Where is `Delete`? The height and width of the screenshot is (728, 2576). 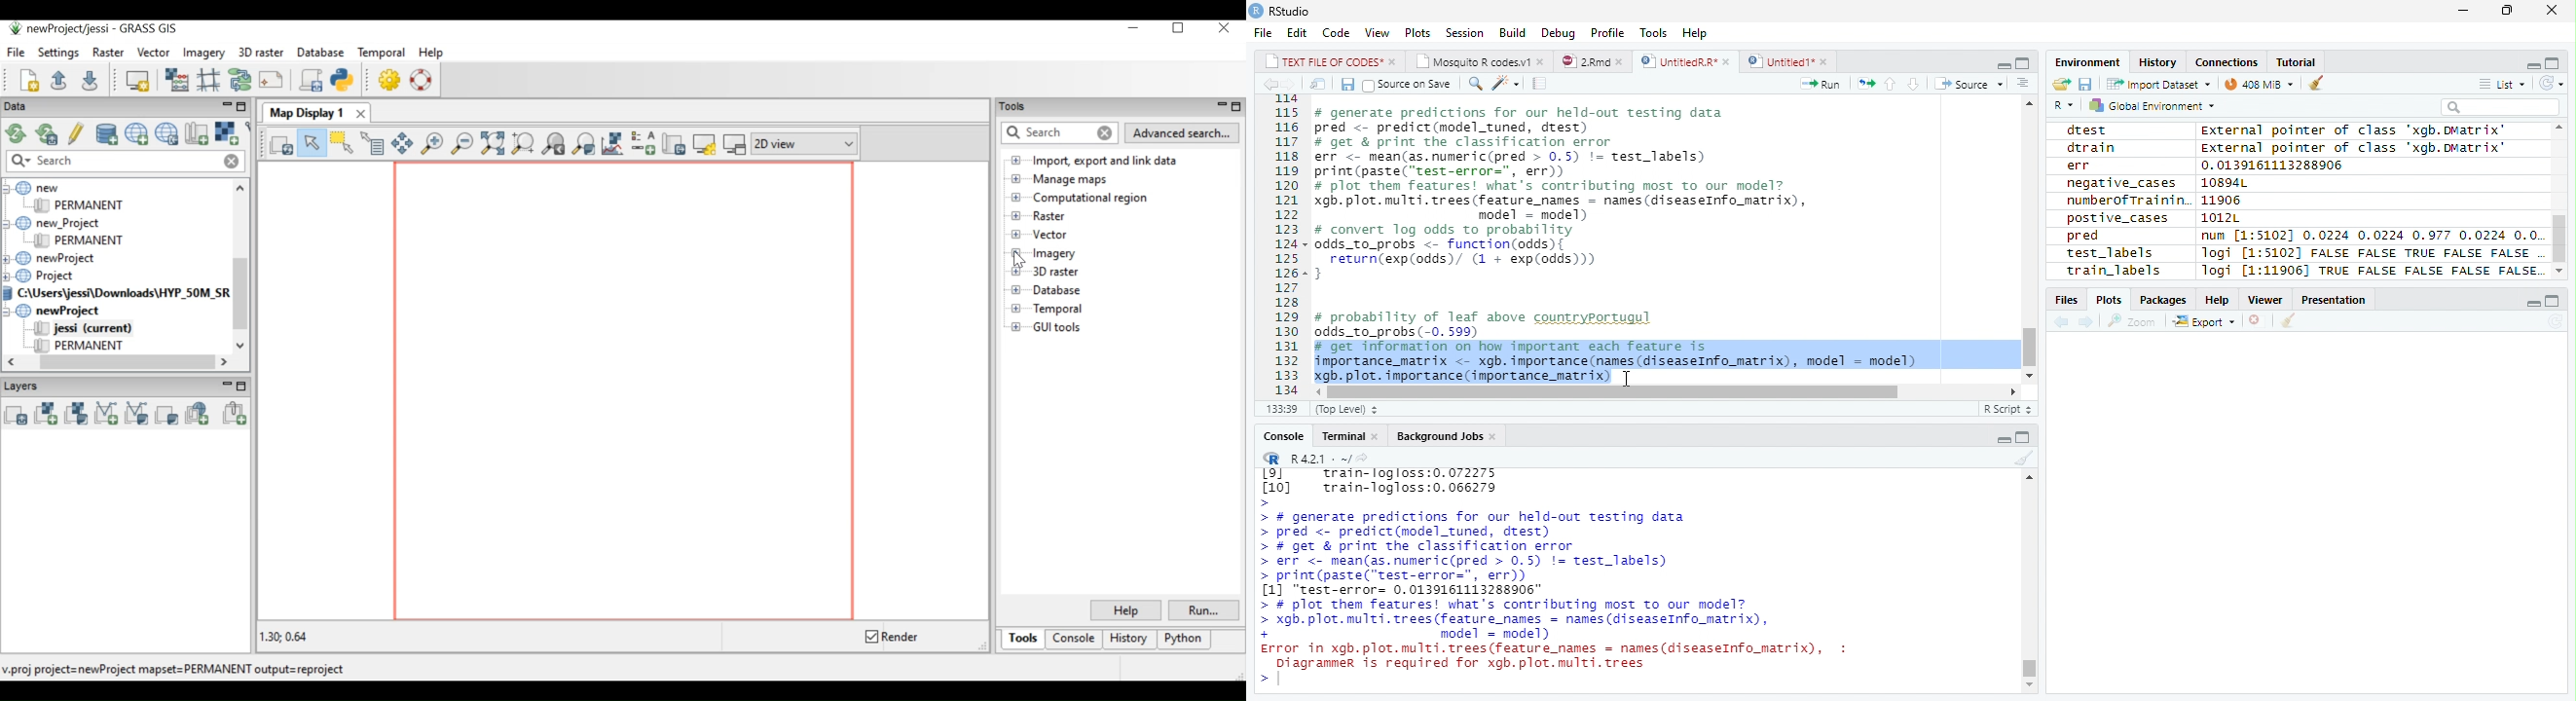 Delete is located at coordinates (2256, 320).